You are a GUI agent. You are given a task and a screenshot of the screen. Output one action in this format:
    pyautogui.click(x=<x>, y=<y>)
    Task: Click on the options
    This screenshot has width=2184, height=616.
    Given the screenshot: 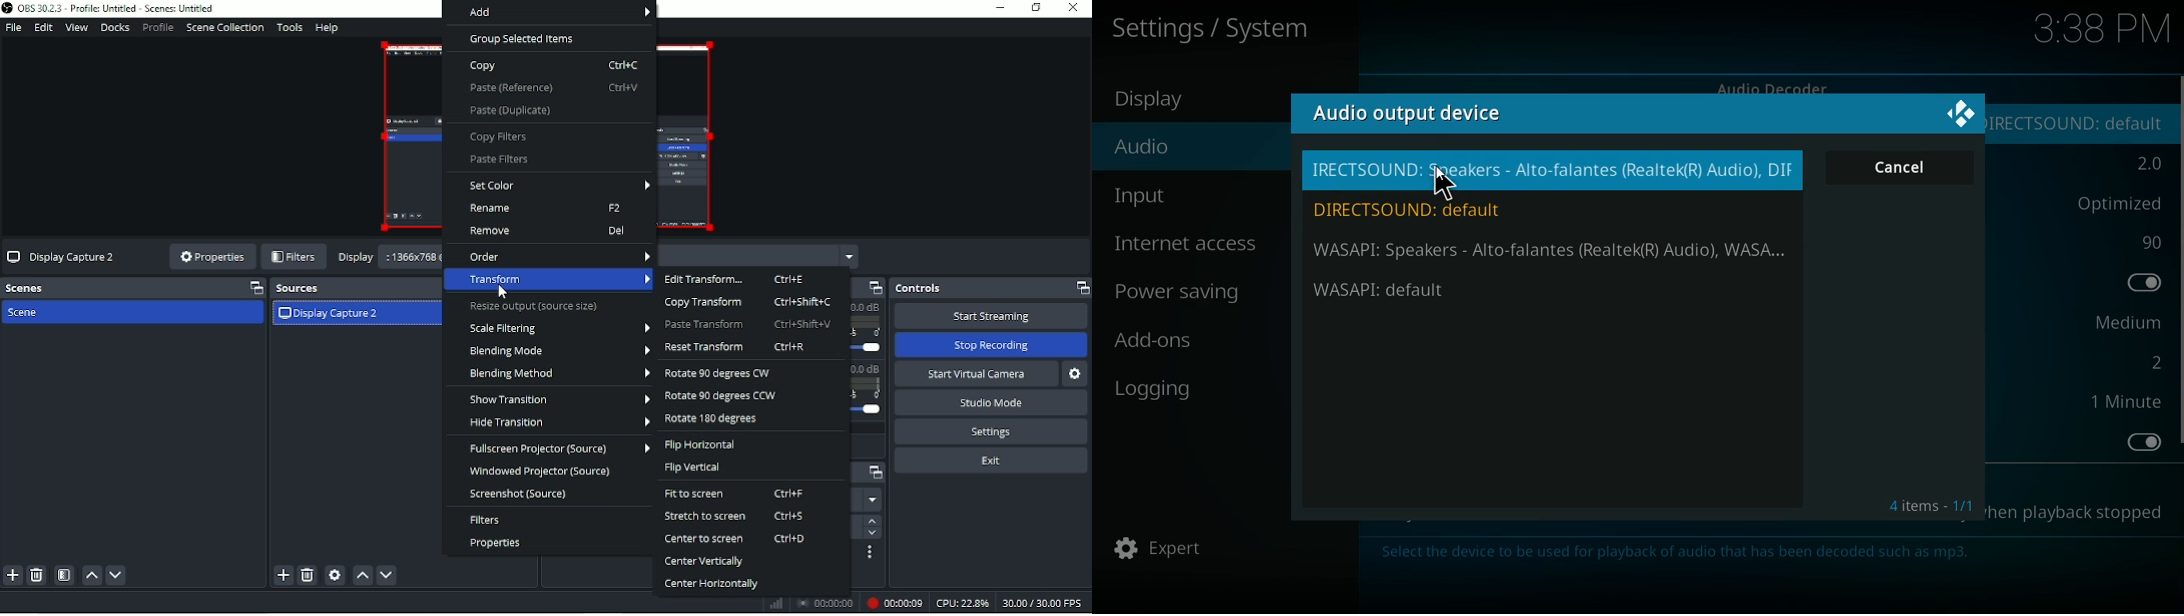 What is the action you would take?
    pyautogui.click(x=2084, y=512)
    